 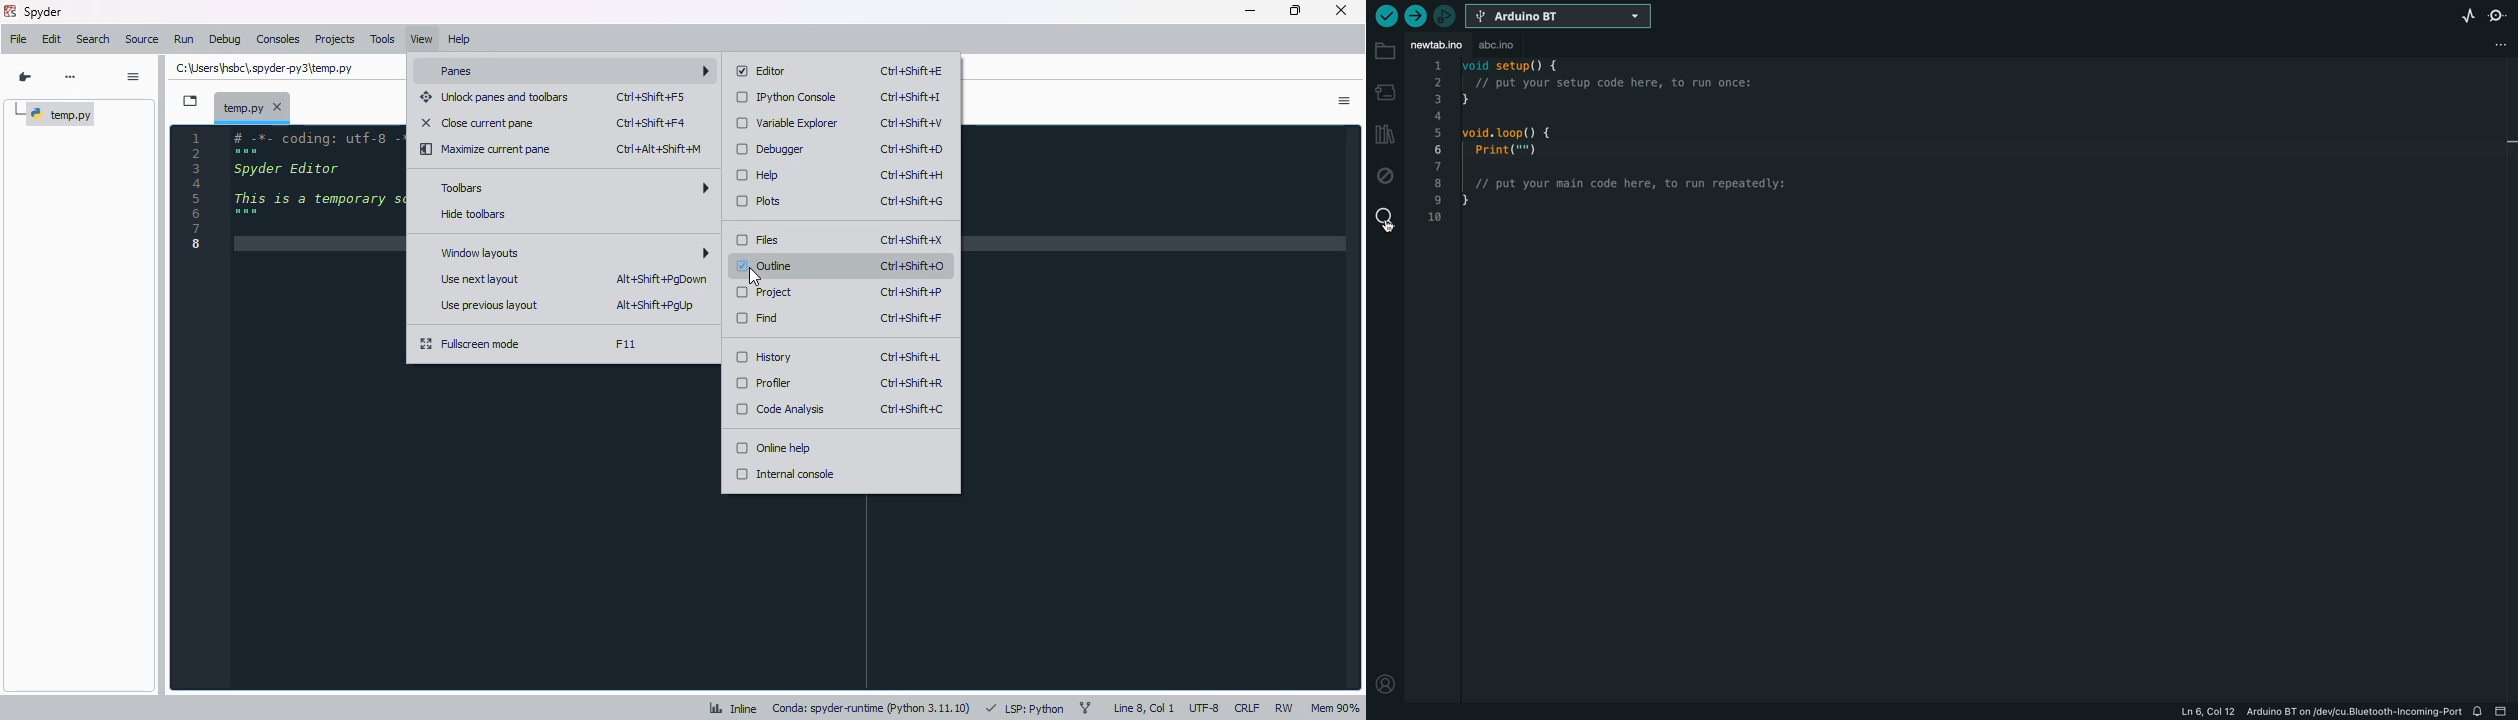 I want to click on shortcut for outline, so click(x=912, y=266).